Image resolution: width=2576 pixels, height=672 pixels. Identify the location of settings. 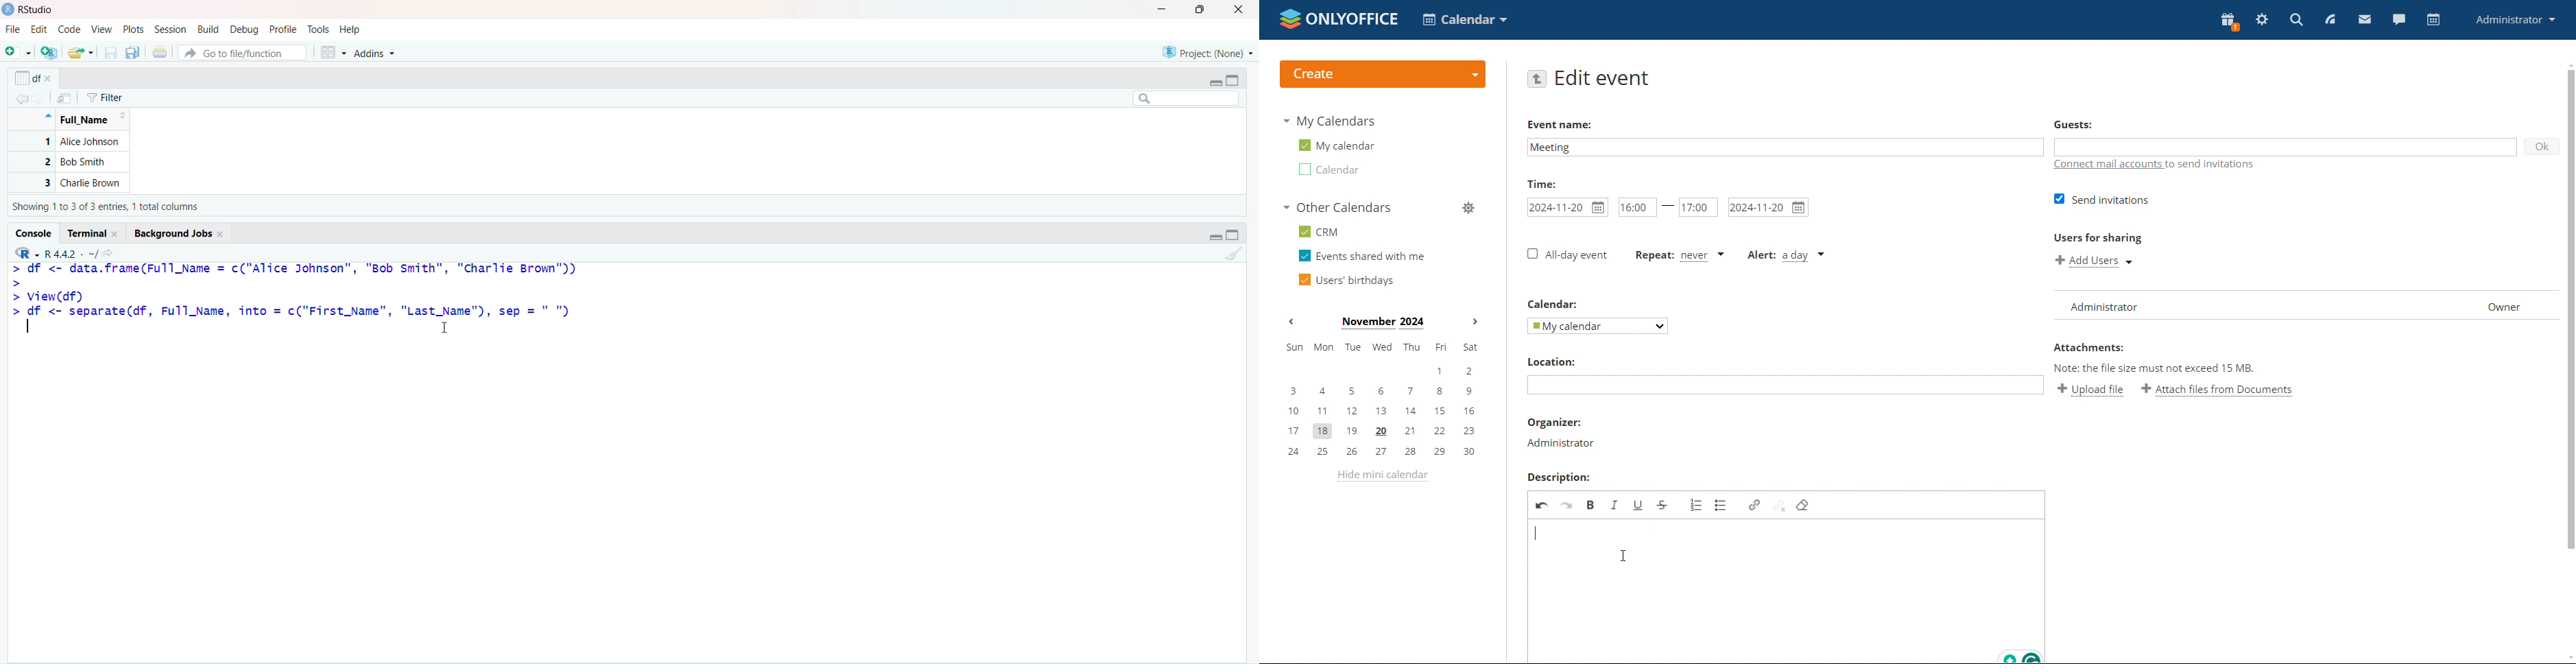
(2263, 18).